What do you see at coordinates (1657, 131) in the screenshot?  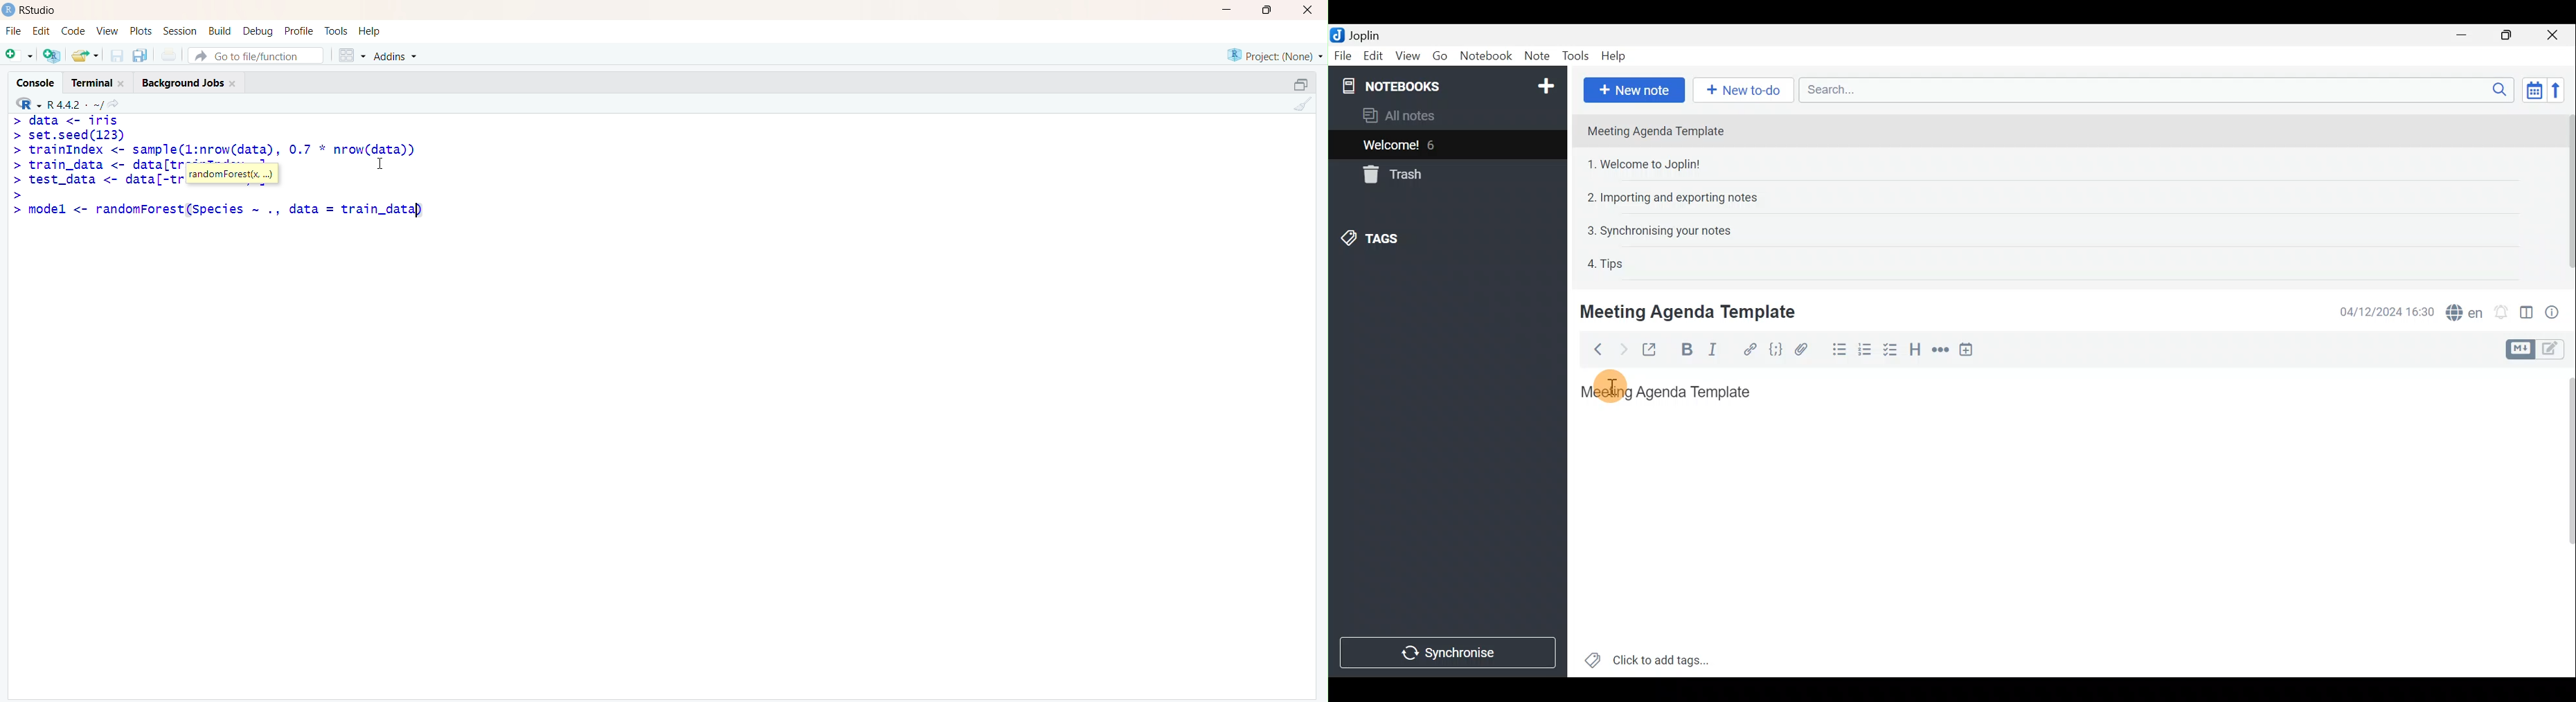 I see `Meeting Agenda Template` at bounding box center [1657, 131].